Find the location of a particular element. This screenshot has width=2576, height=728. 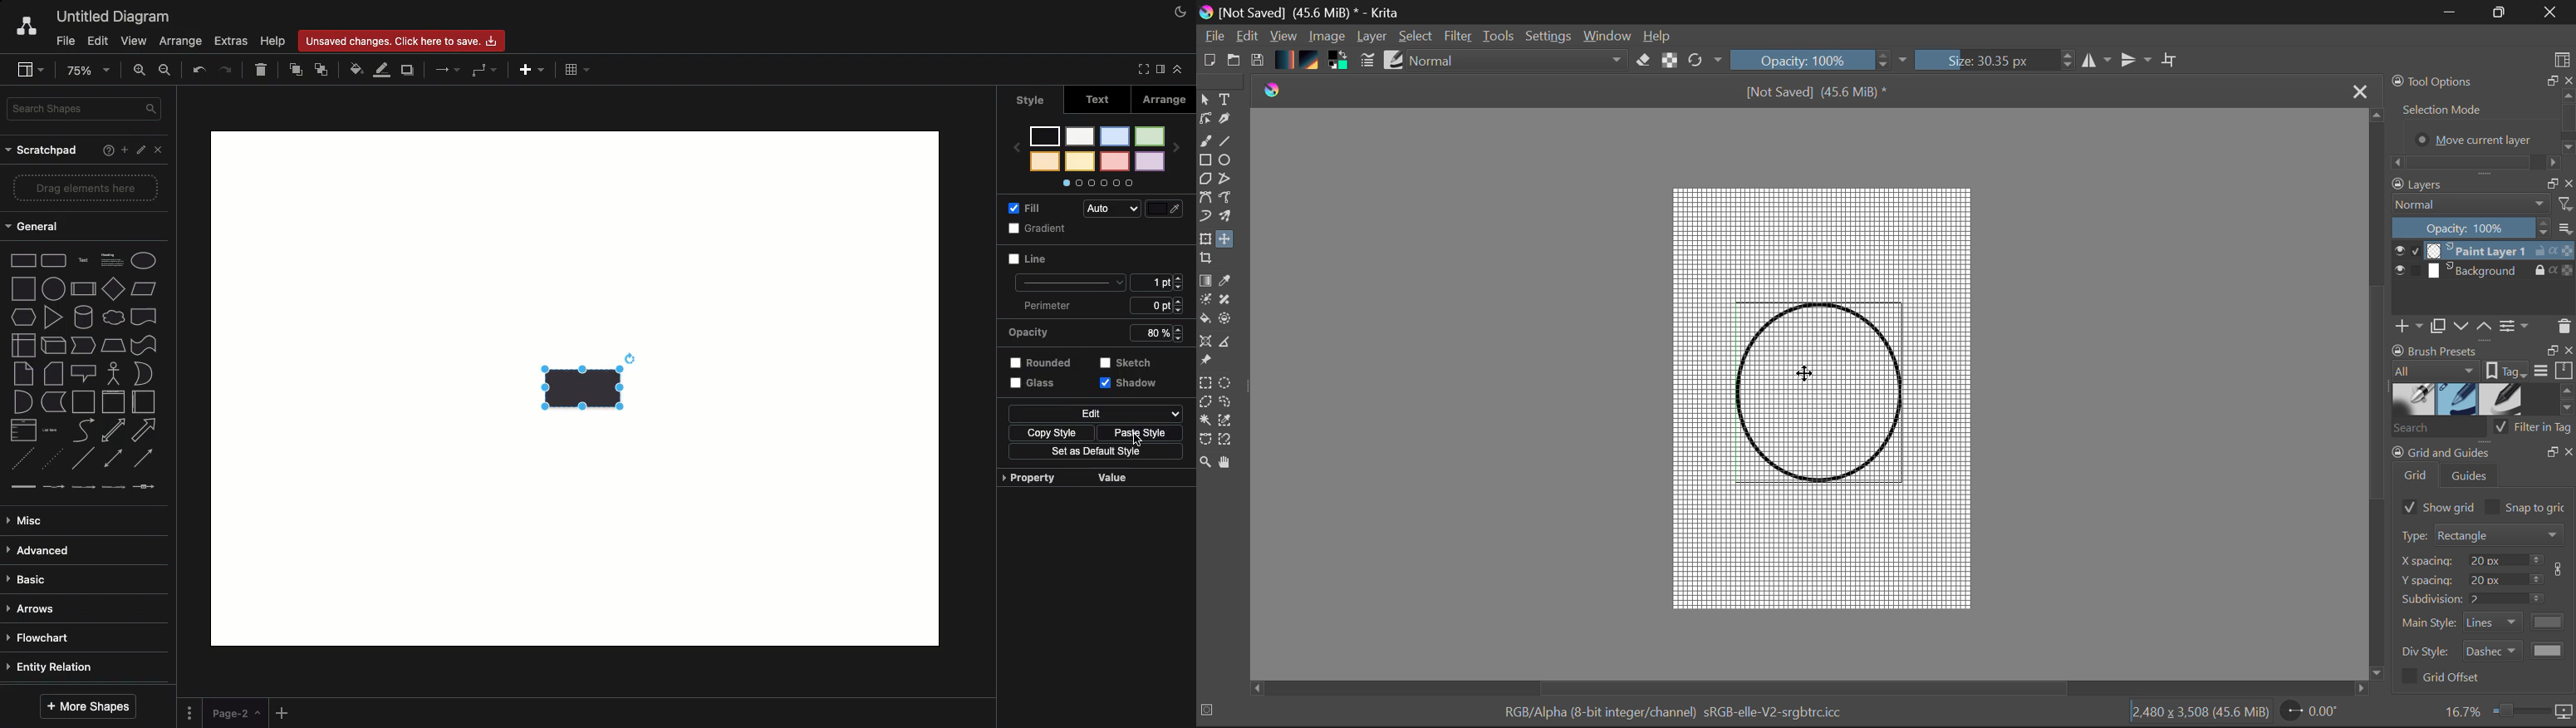

Text is located at coordinates (1094, 100).